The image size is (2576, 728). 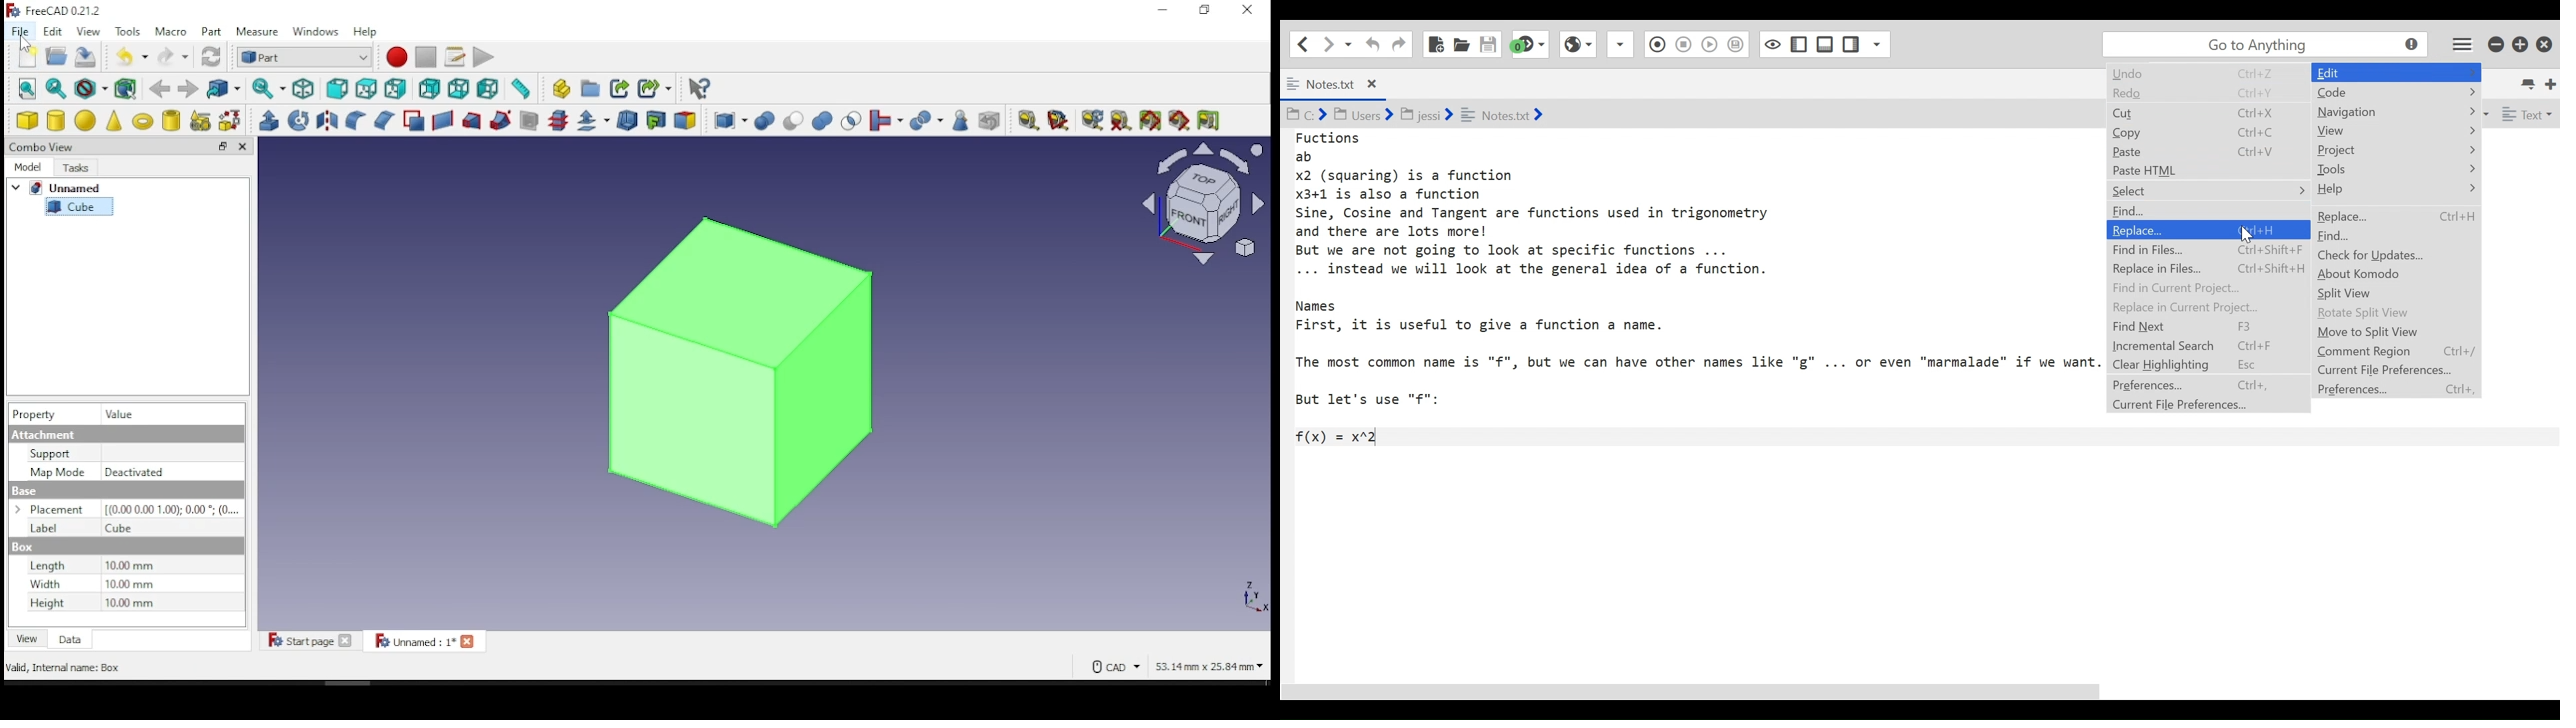 I want to click on sync view, so click(x=269, y=89).